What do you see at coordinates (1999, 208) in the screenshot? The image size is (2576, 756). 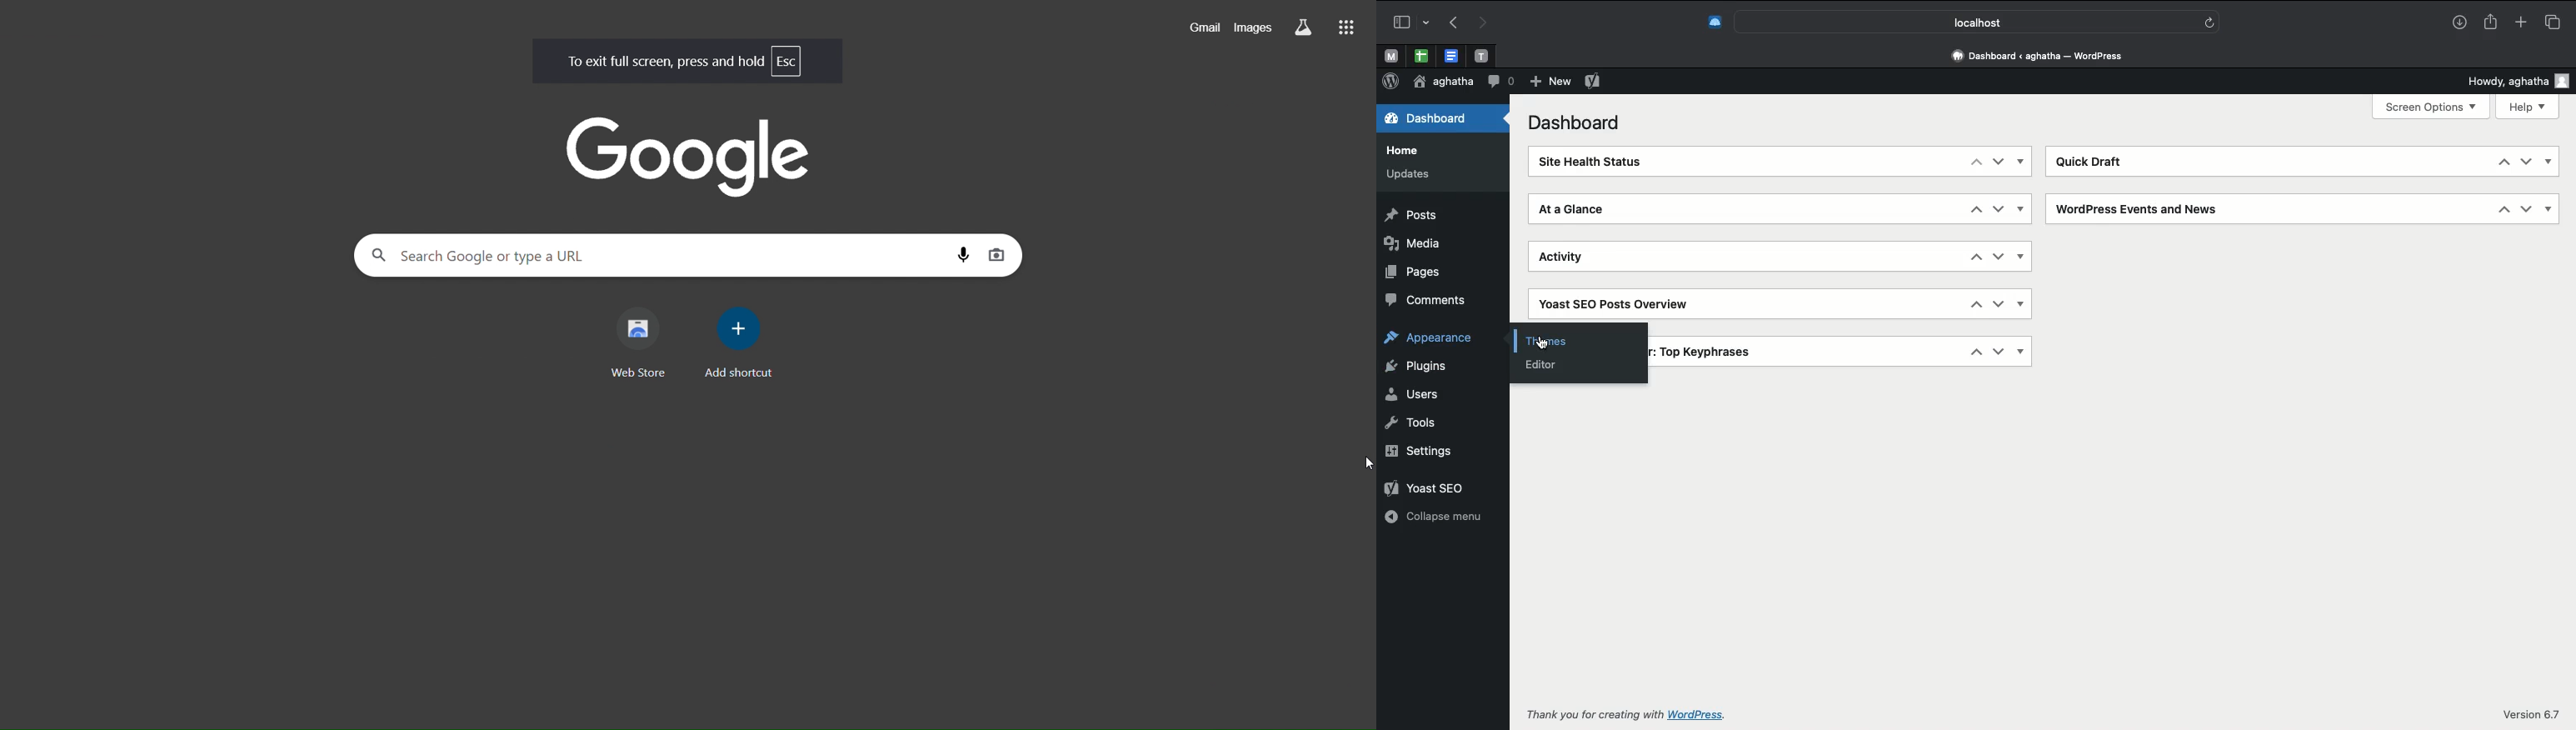 I see `Down` at bounding box center [1999, 208].